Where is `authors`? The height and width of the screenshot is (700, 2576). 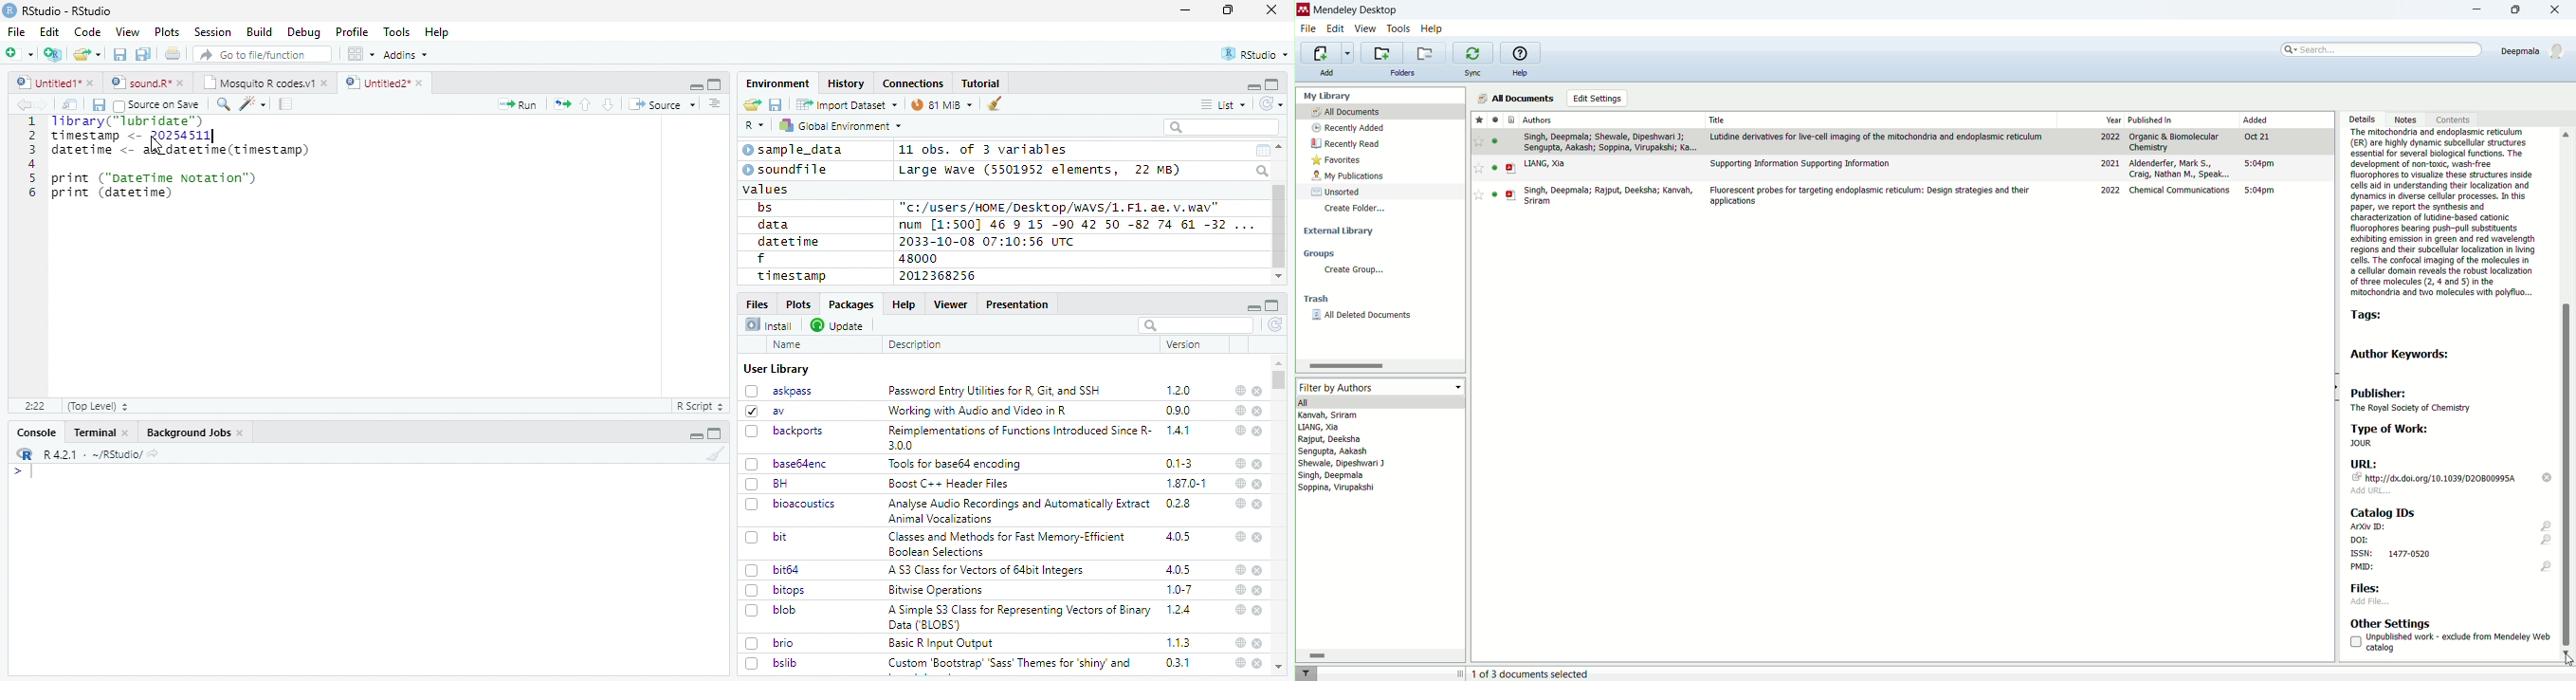 authors is located at coordinates (1538, 120).